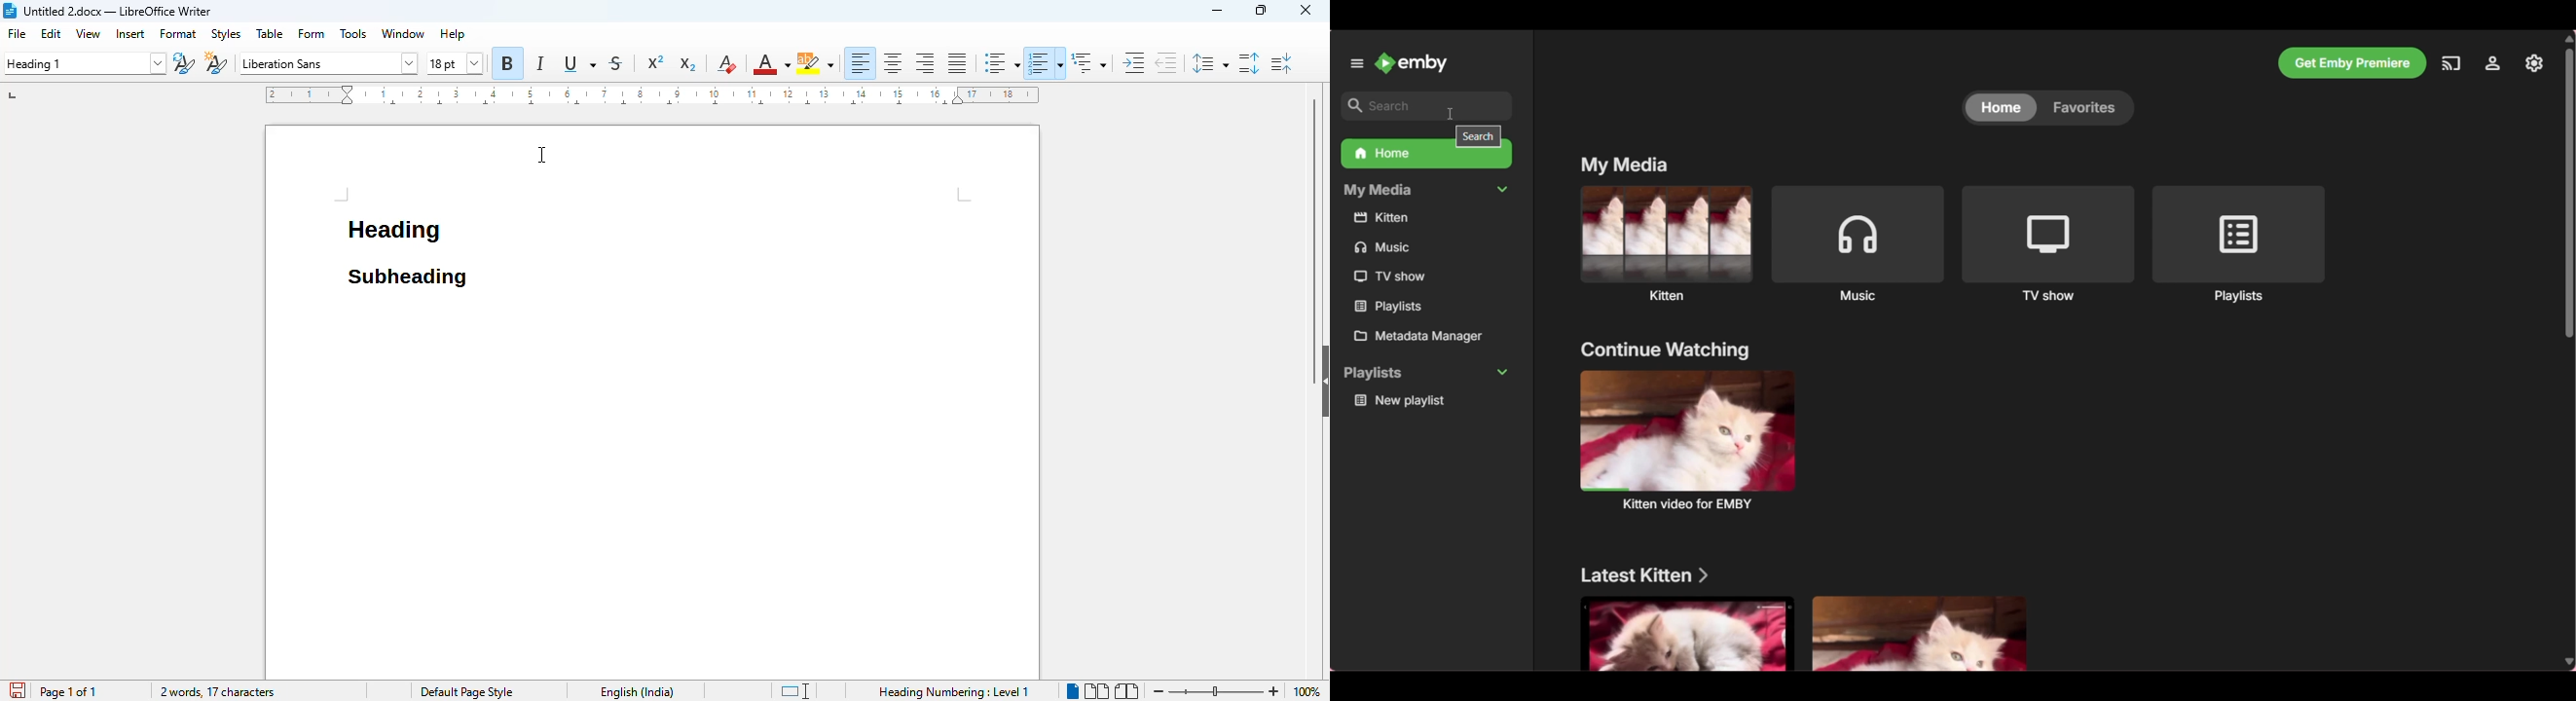 Image resolution: width=2576 pixels, height=728 pixels. I want to click on help, so click(452, 33).